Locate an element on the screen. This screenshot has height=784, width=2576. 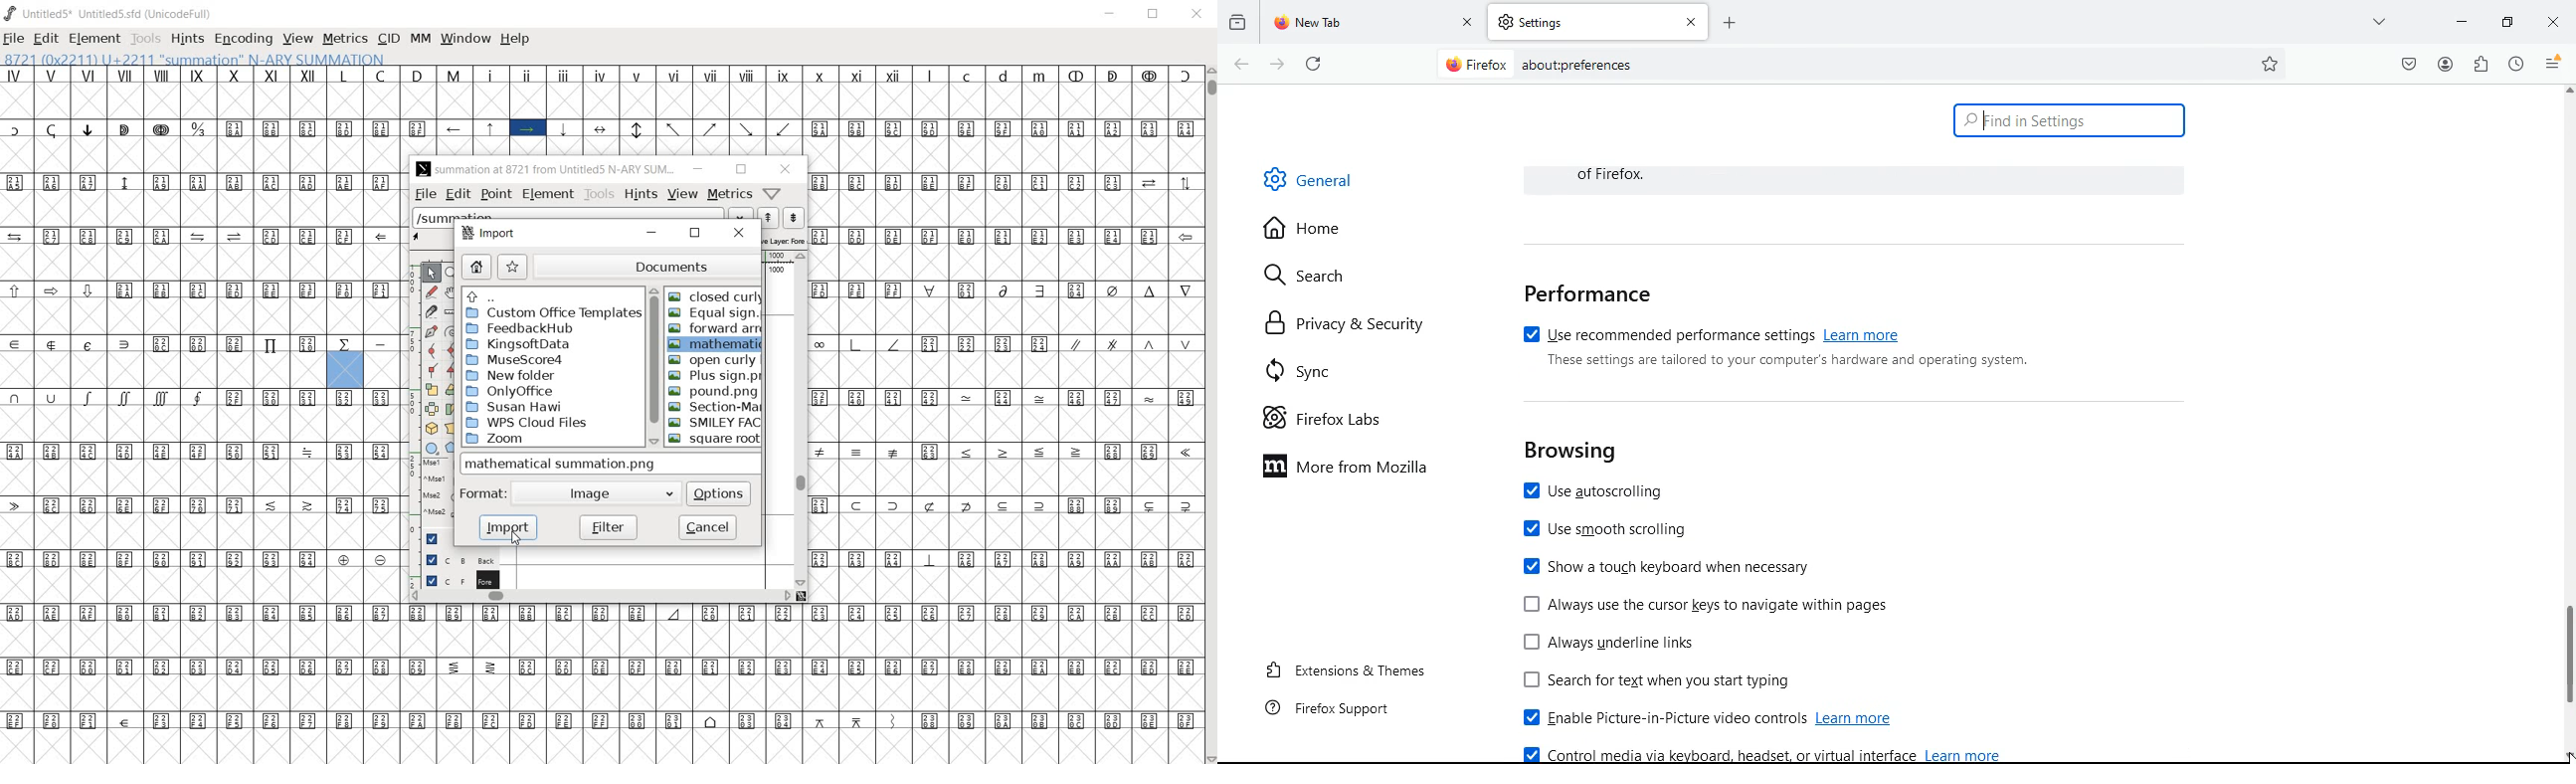
restore is located at coordinates (741, 170).